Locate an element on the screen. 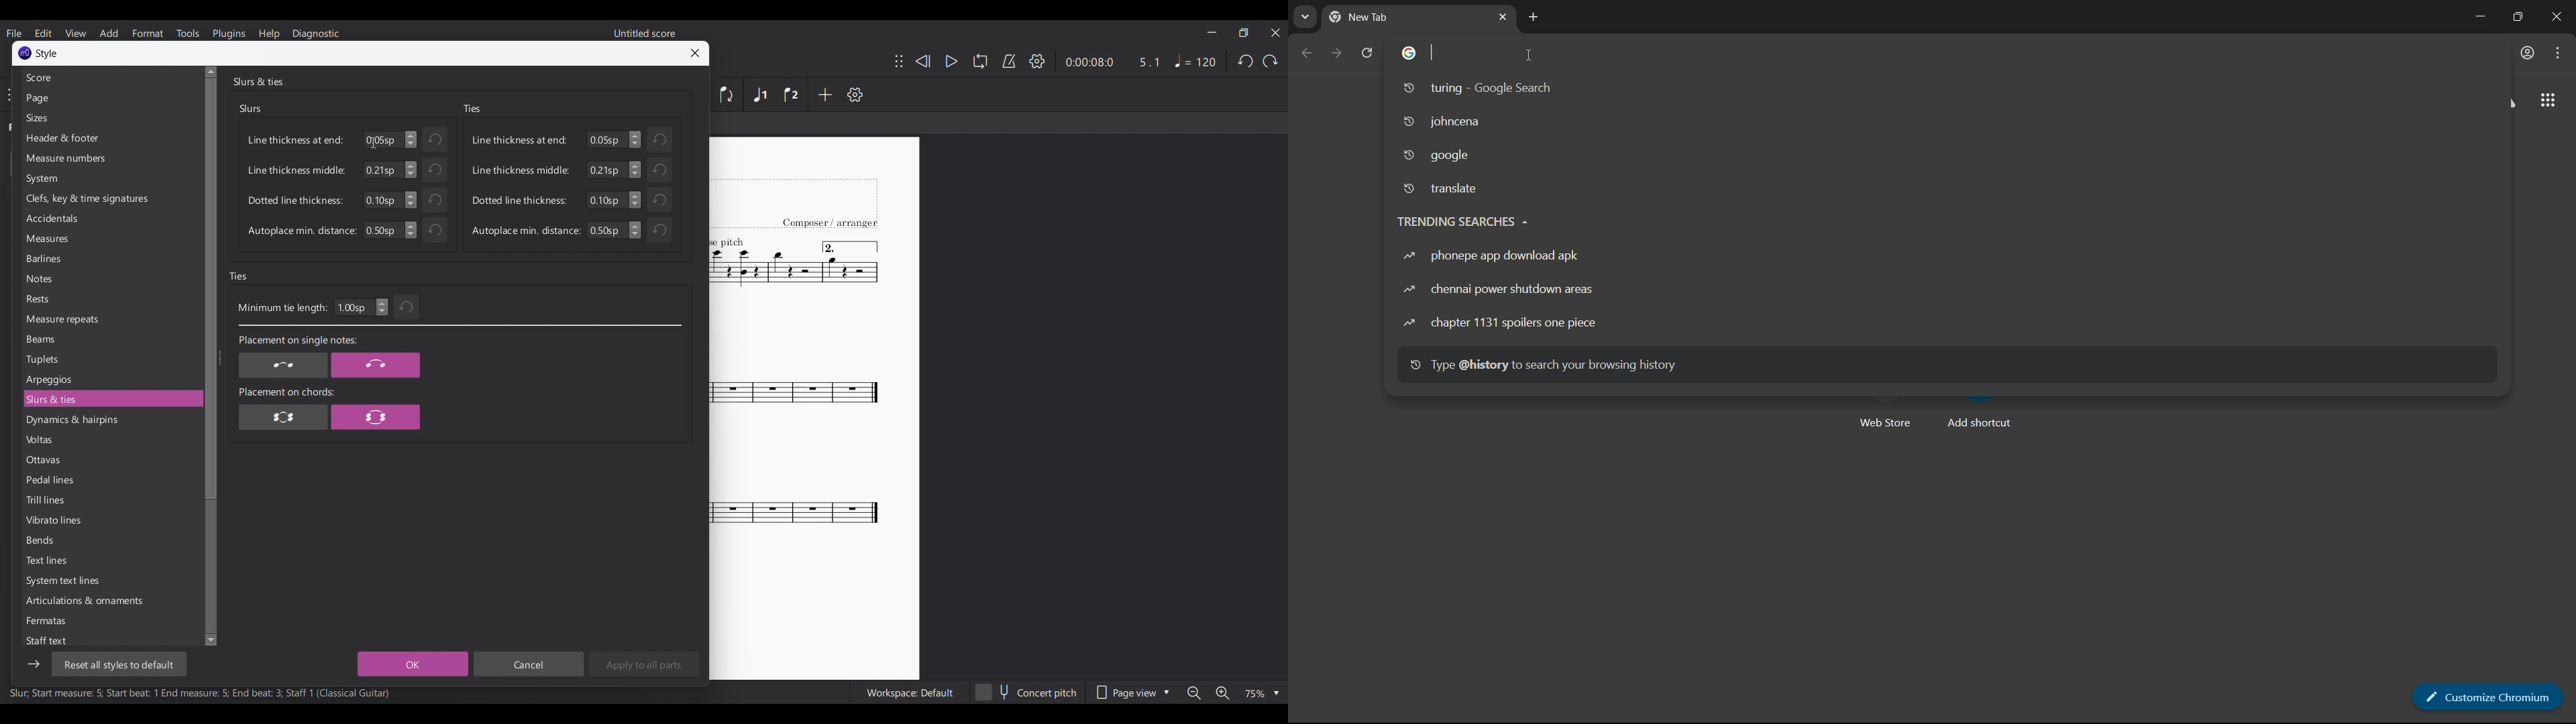 This screenshot has height=728, width=2576. Autoplace min. distance is located at coordinates (526, 231).